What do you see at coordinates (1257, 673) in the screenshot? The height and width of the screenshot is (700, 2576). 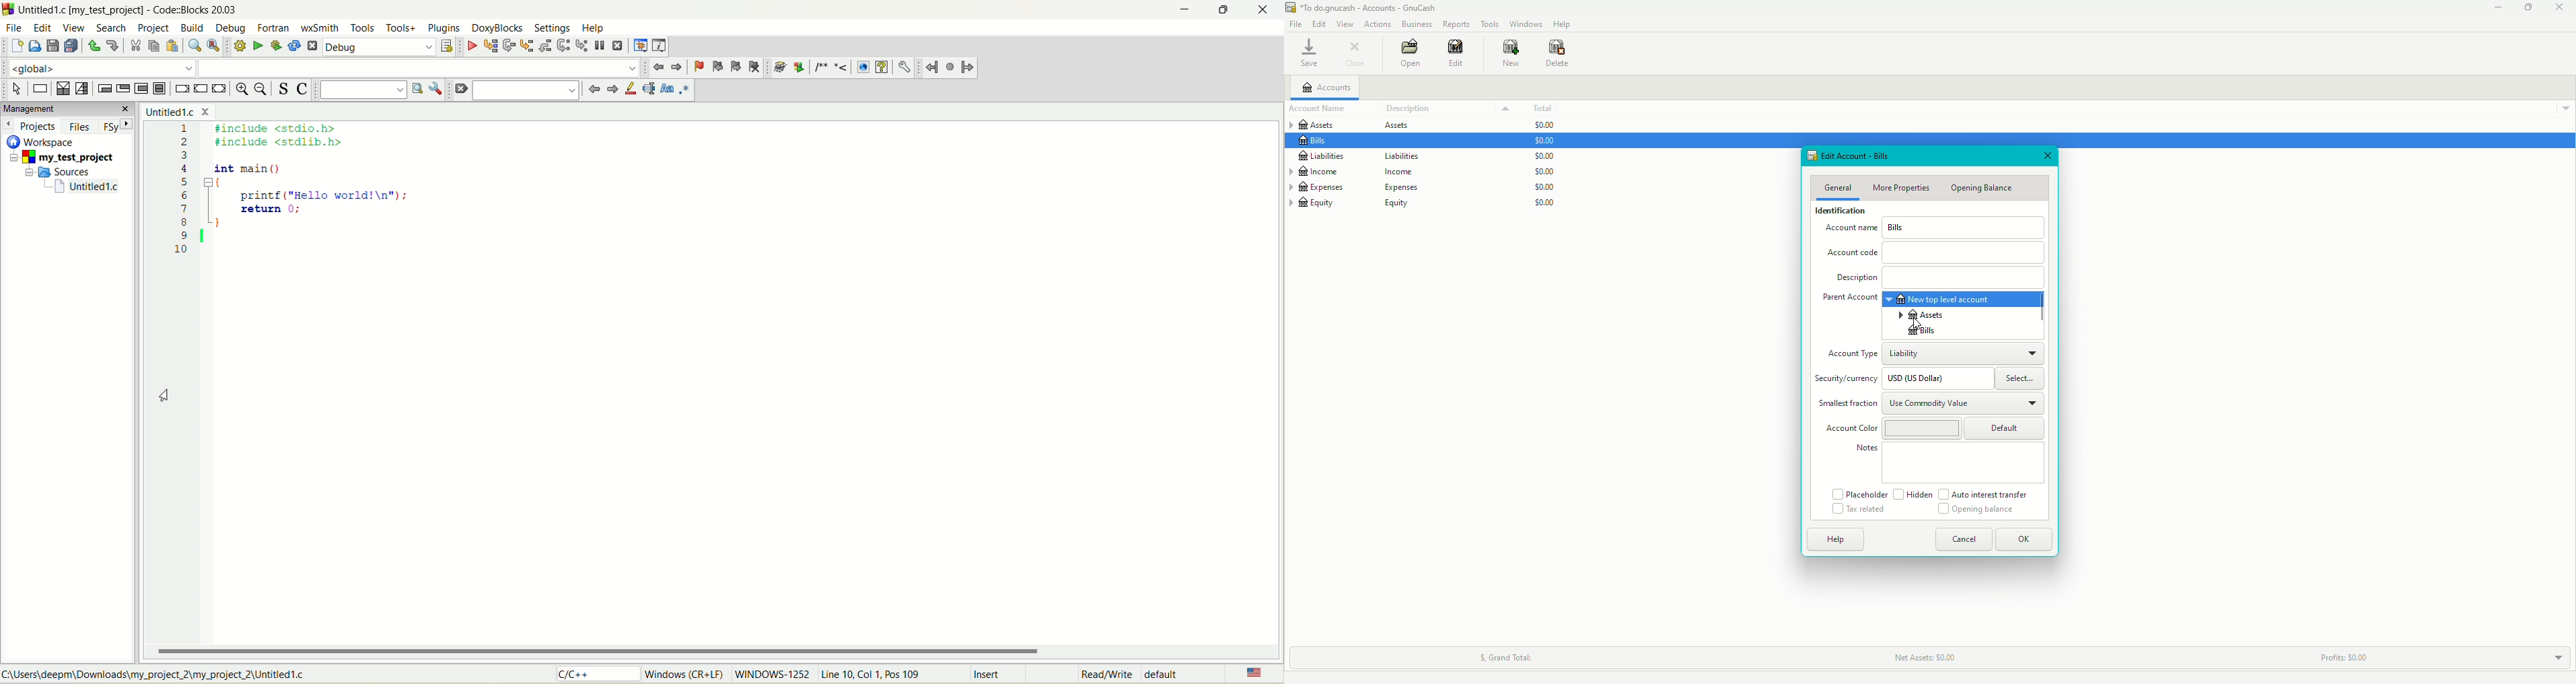 I see `language` at bounding box center [1257, 673].